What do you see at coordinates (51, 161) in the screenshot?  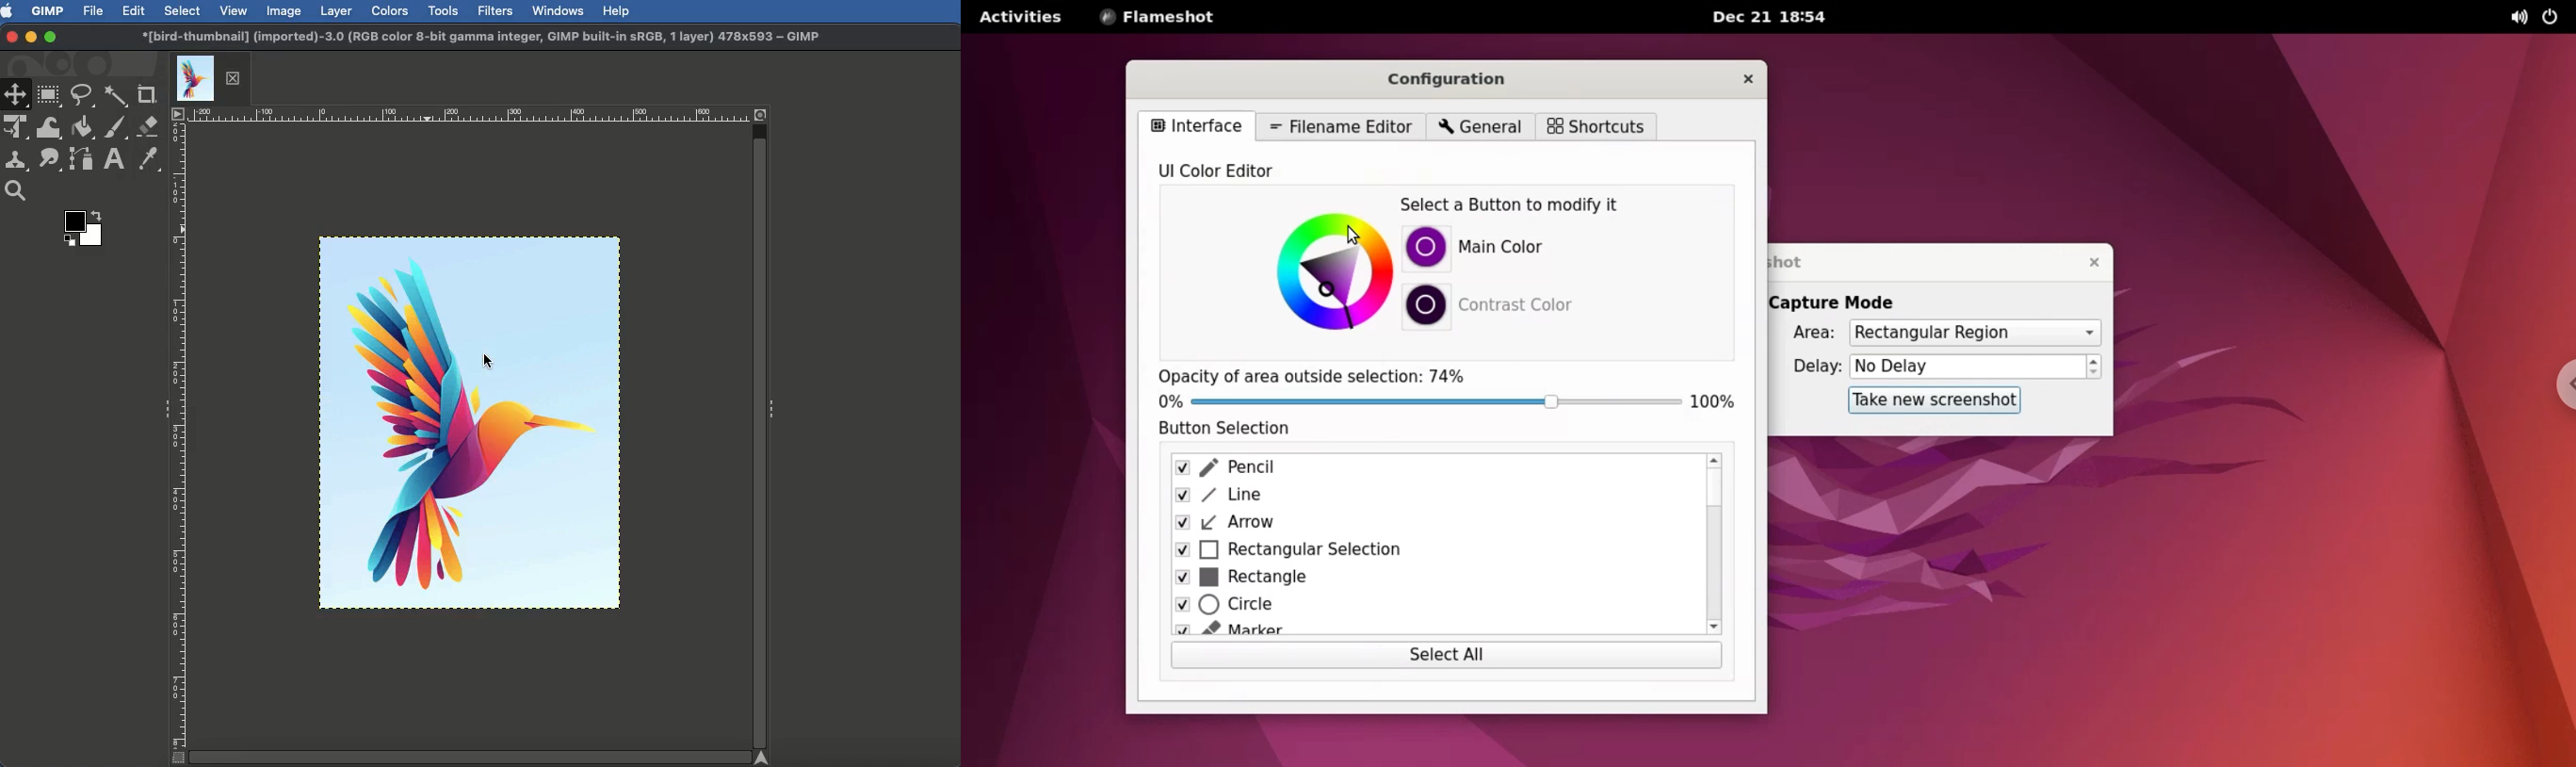 I see `Smudge tool` at bounding box center [51, 161].